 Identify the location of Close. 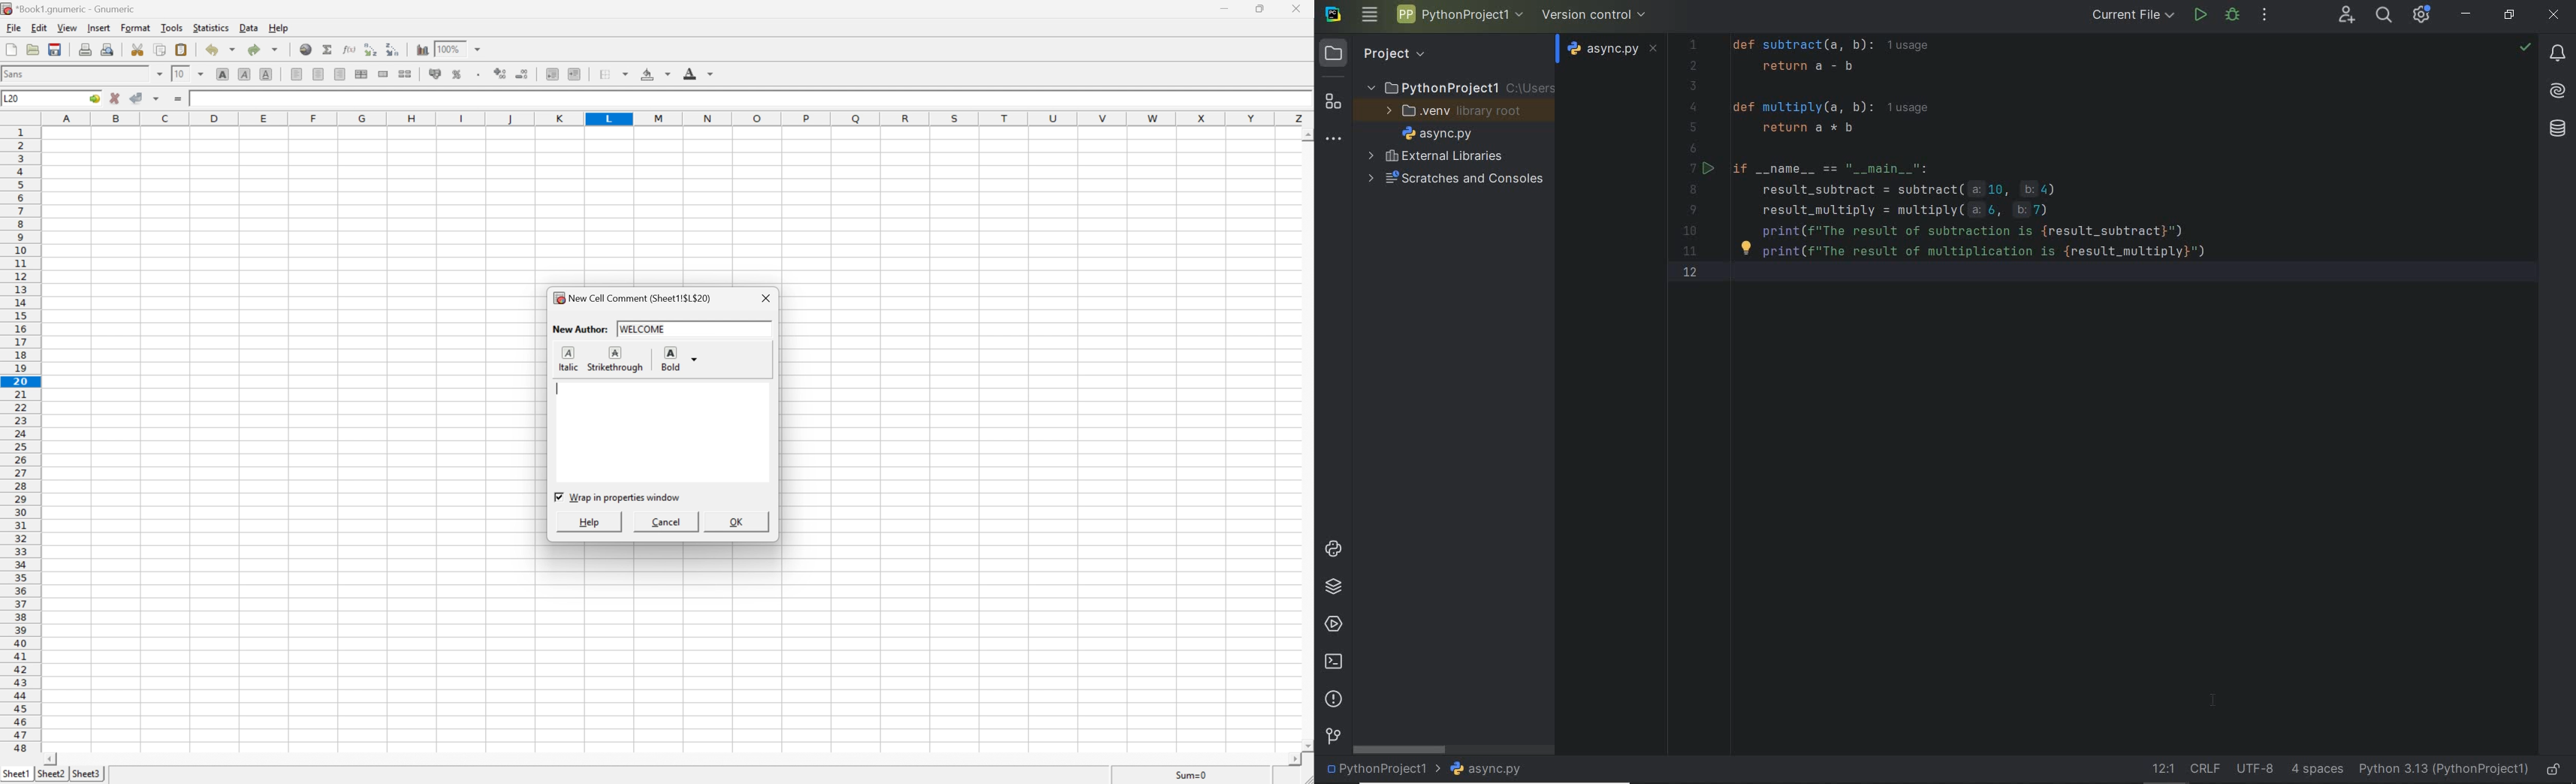
(766, 297).